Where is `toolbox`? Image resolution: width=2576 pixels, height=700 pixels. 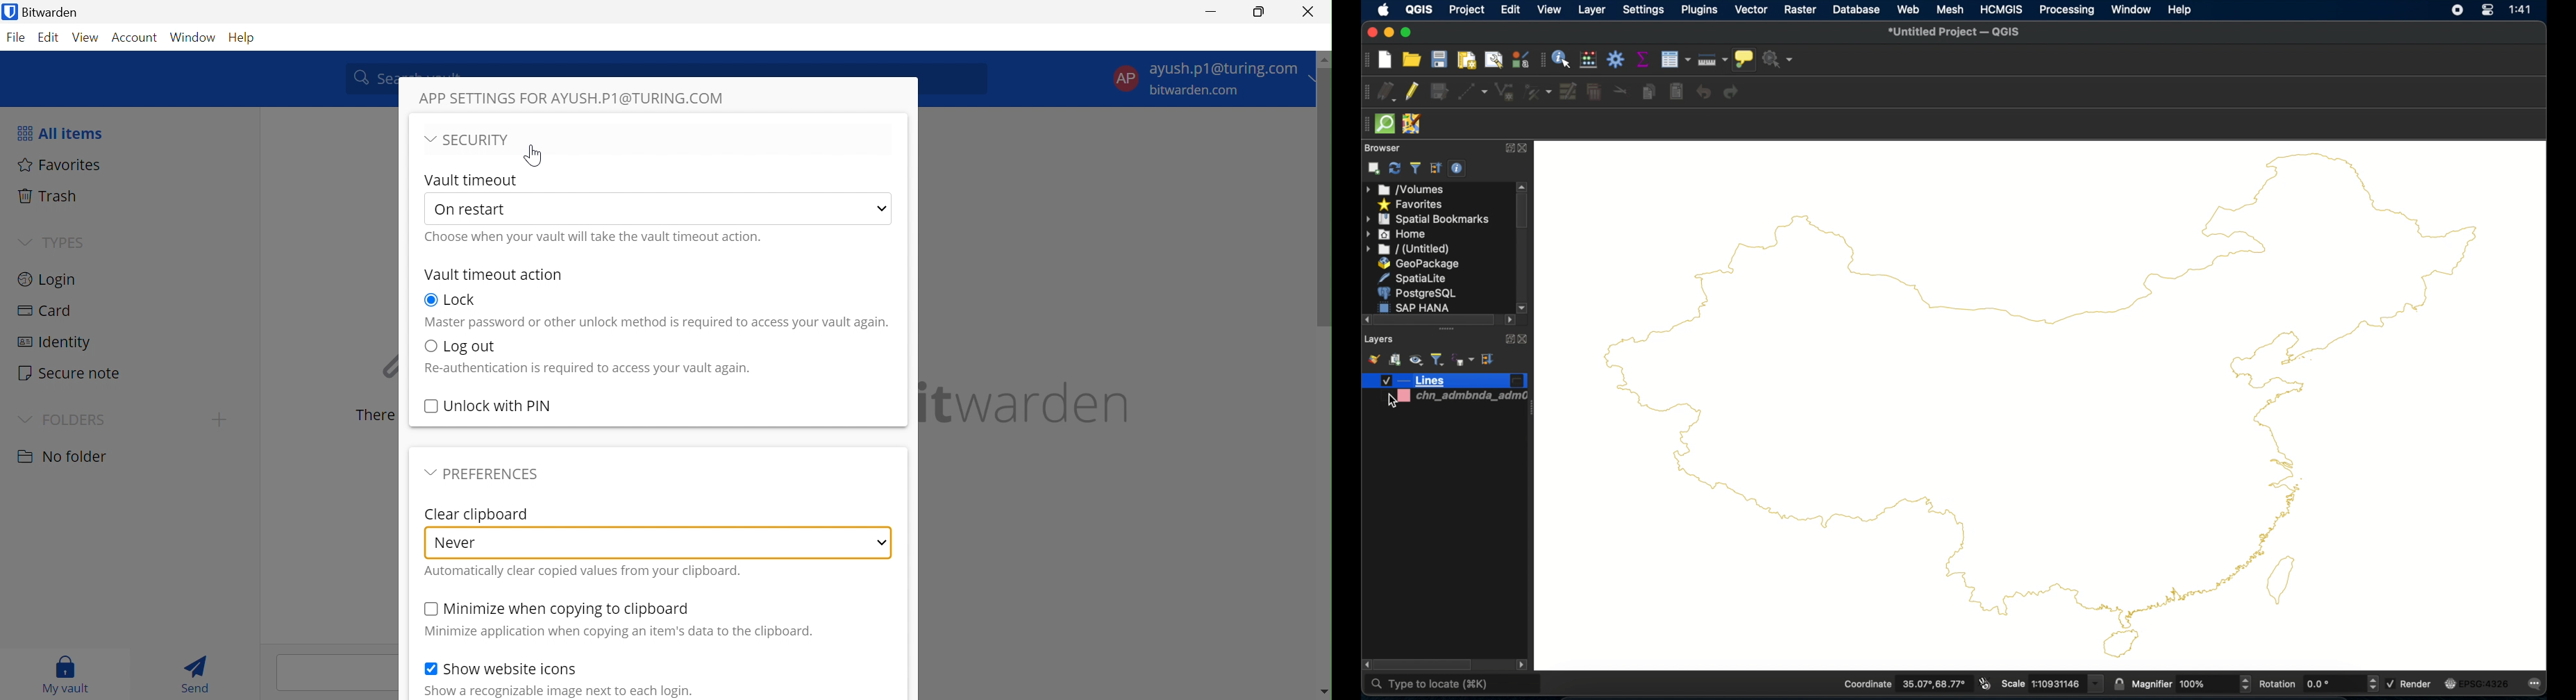
toolbox is located at coordinates (1616, 59).